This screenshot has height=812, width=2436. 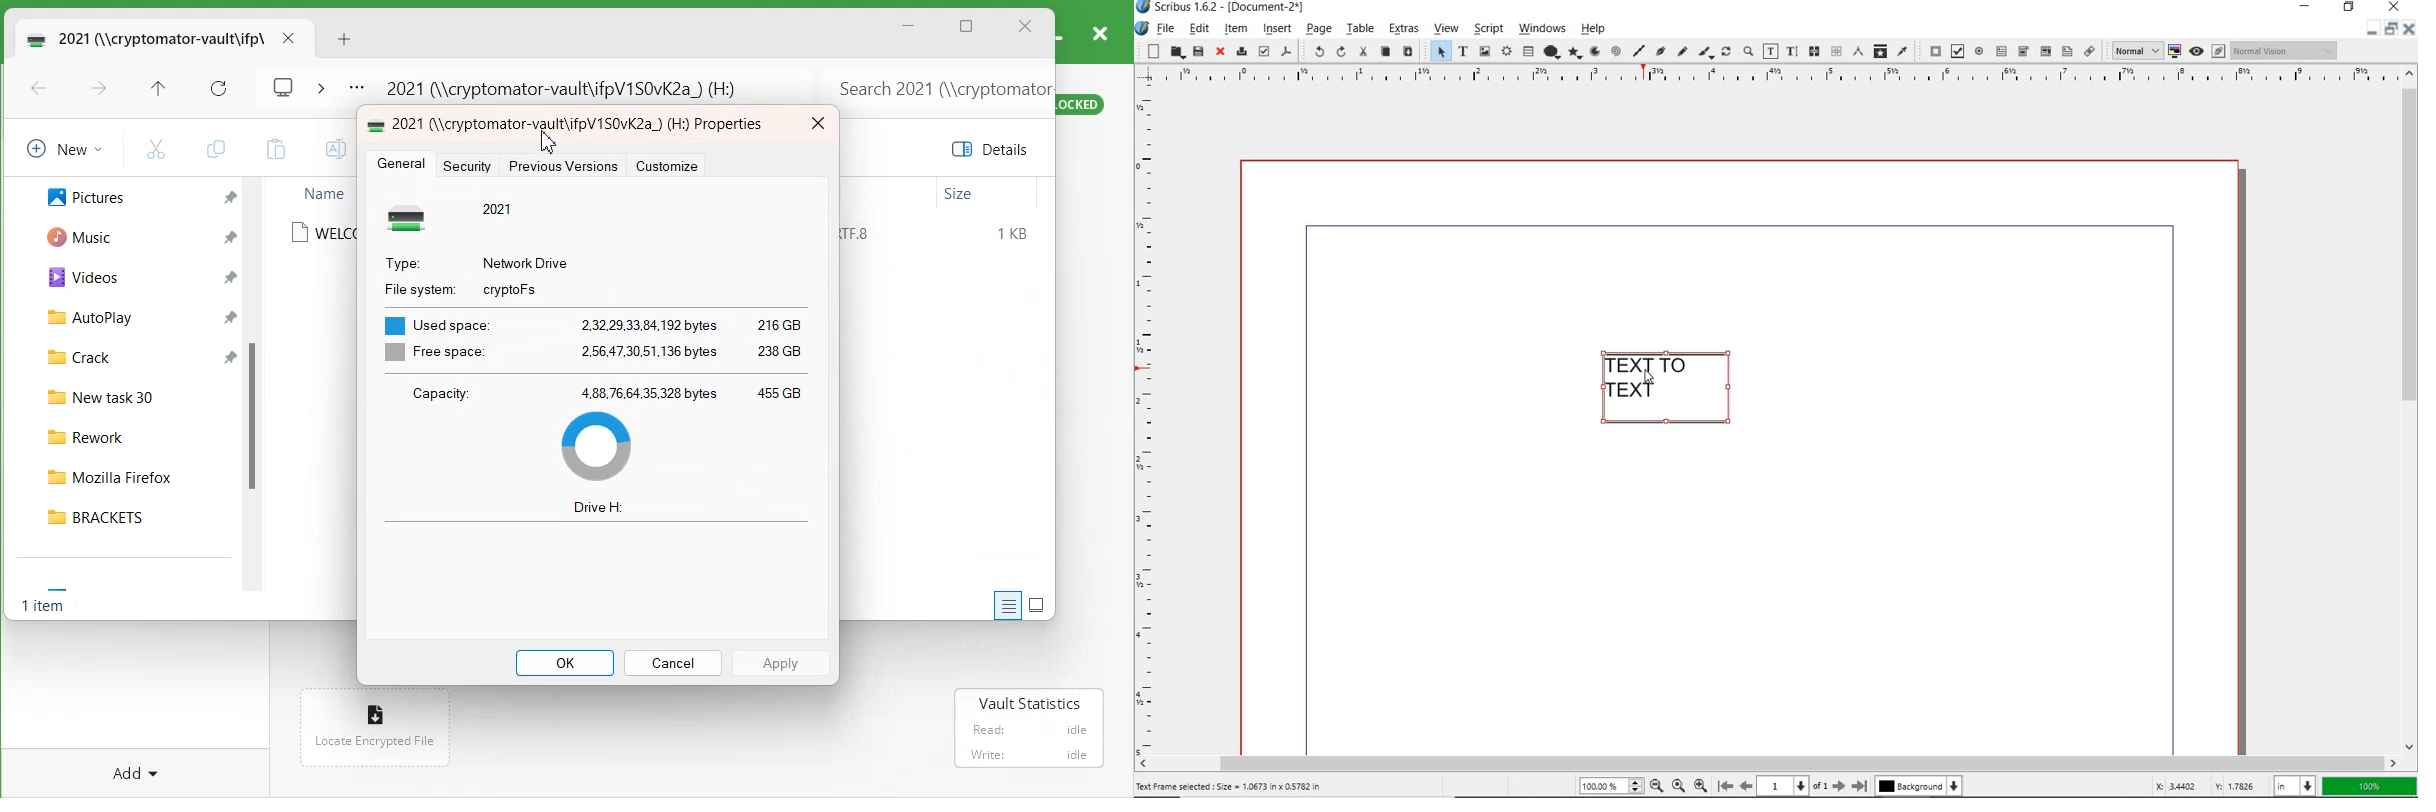 I want to click on icon, so click(x=377, y=710).